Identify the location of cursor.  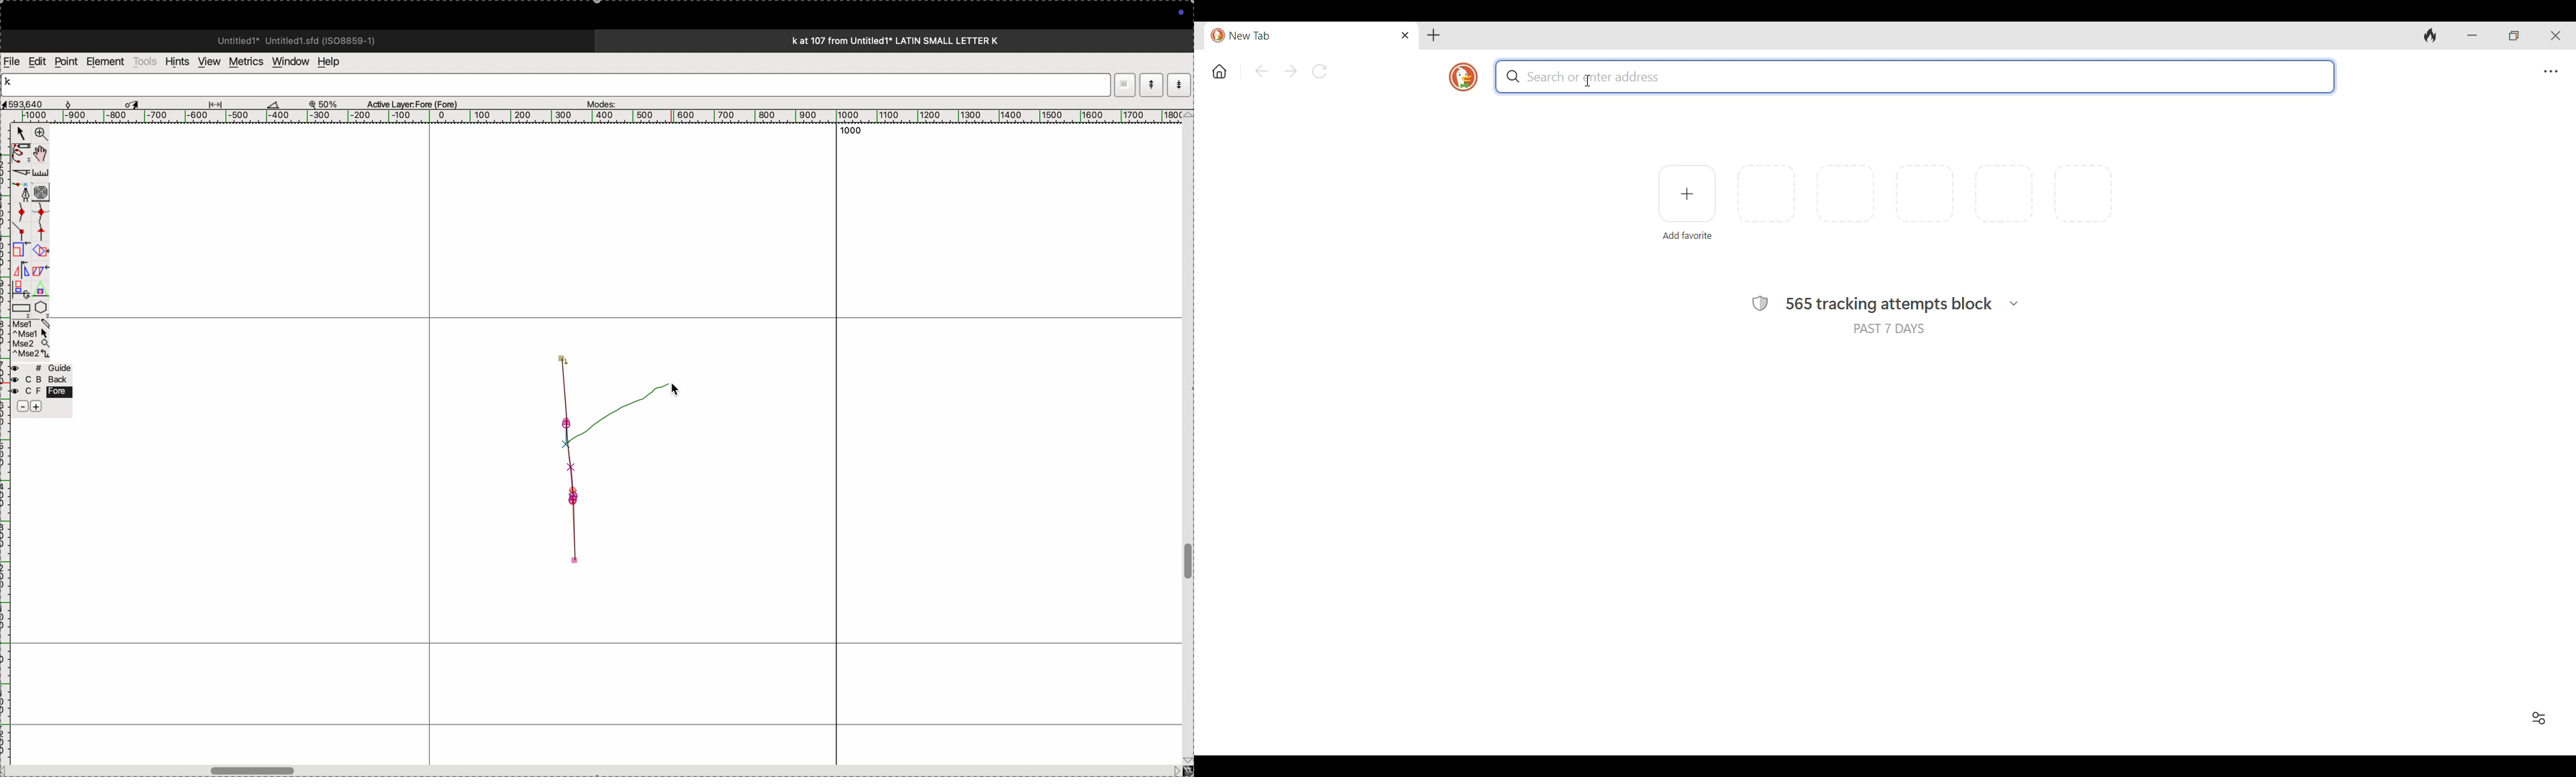
(135, 103).